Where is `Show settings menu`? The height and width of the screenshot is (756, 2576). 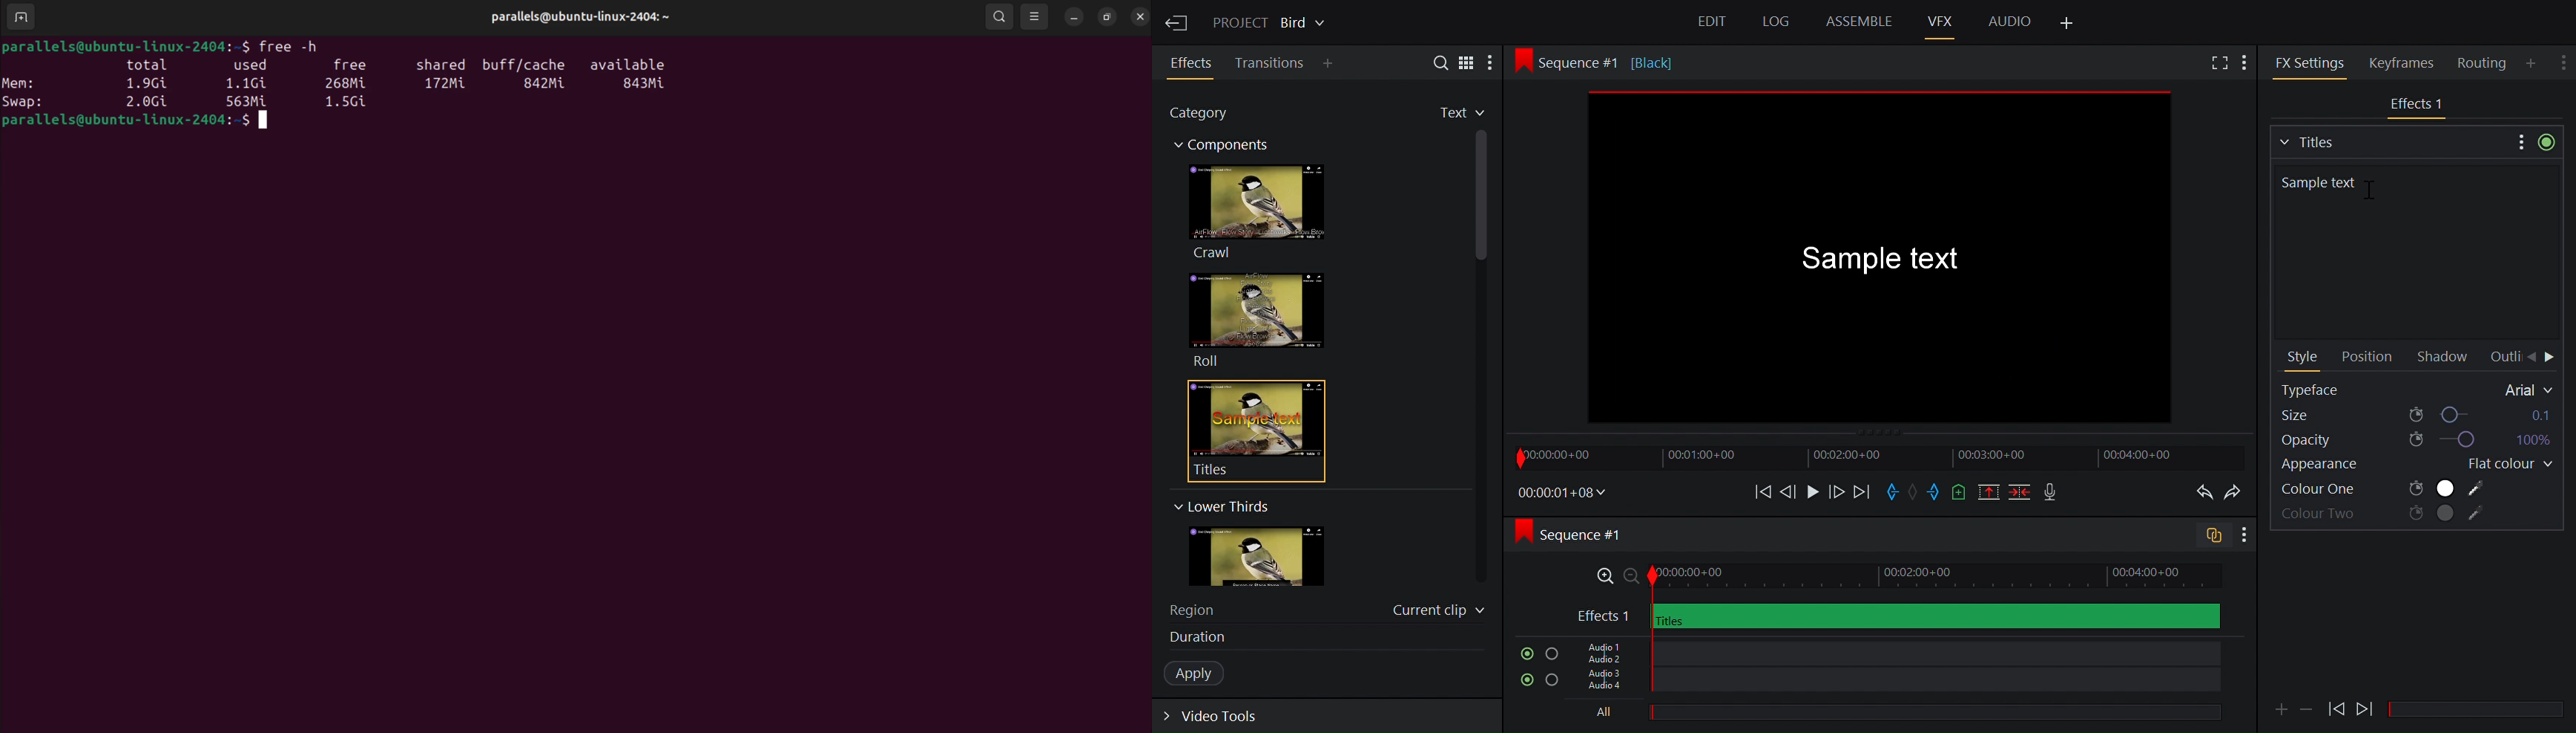 Show settings menu is located at coordinates (2565, 59).